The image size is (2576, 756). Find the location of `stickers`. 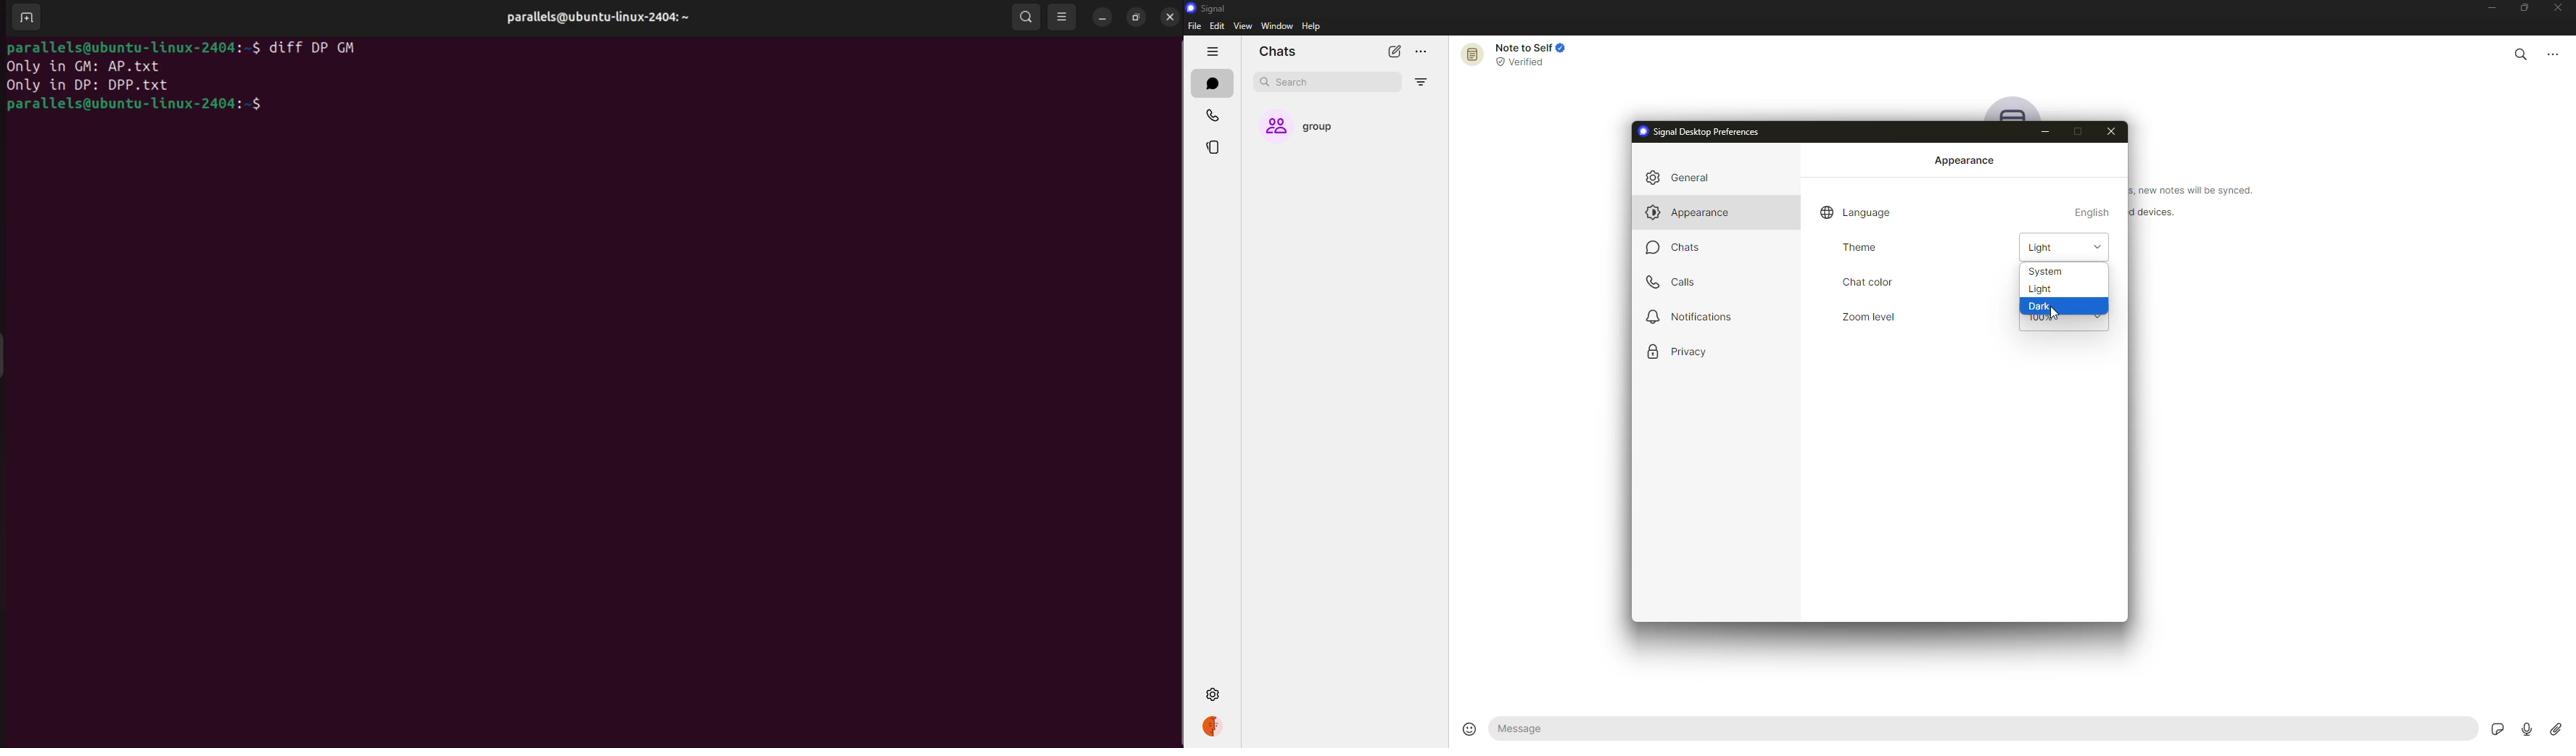

stickers is located at coordinates (2495, 728).